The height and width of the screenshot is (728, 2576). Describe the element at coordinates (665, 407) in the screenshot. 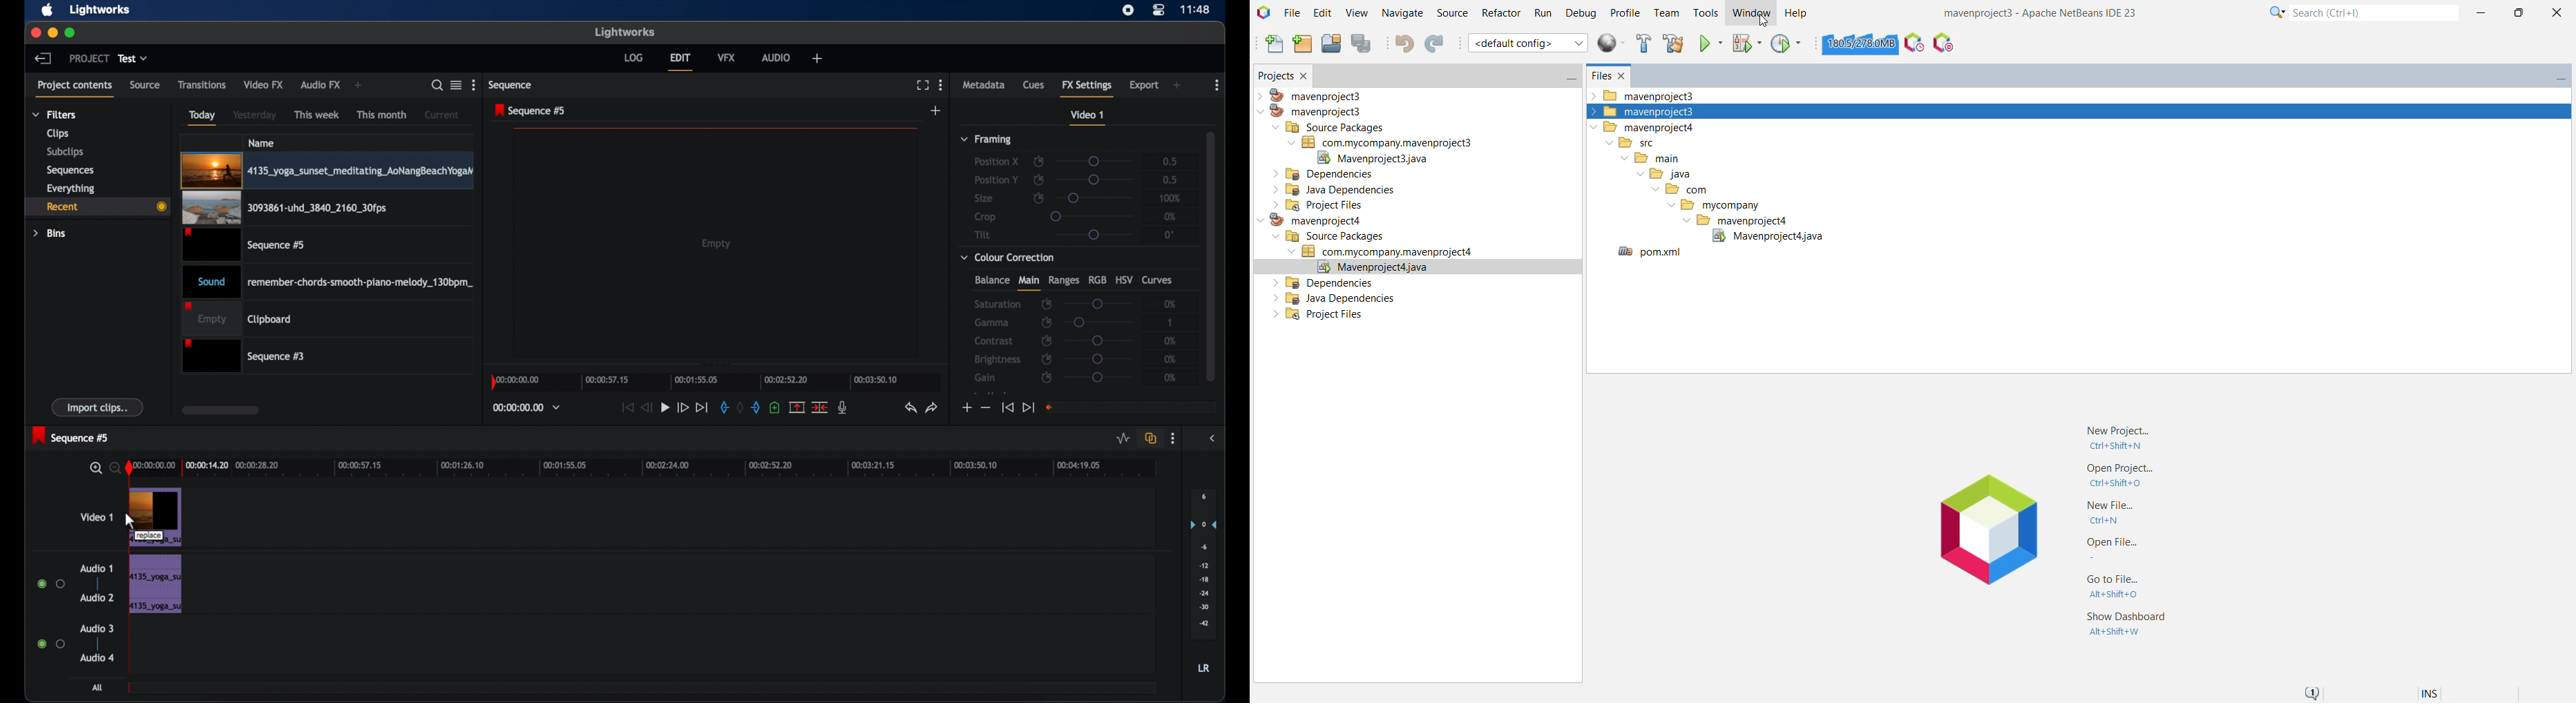

I see `play ` at that location.